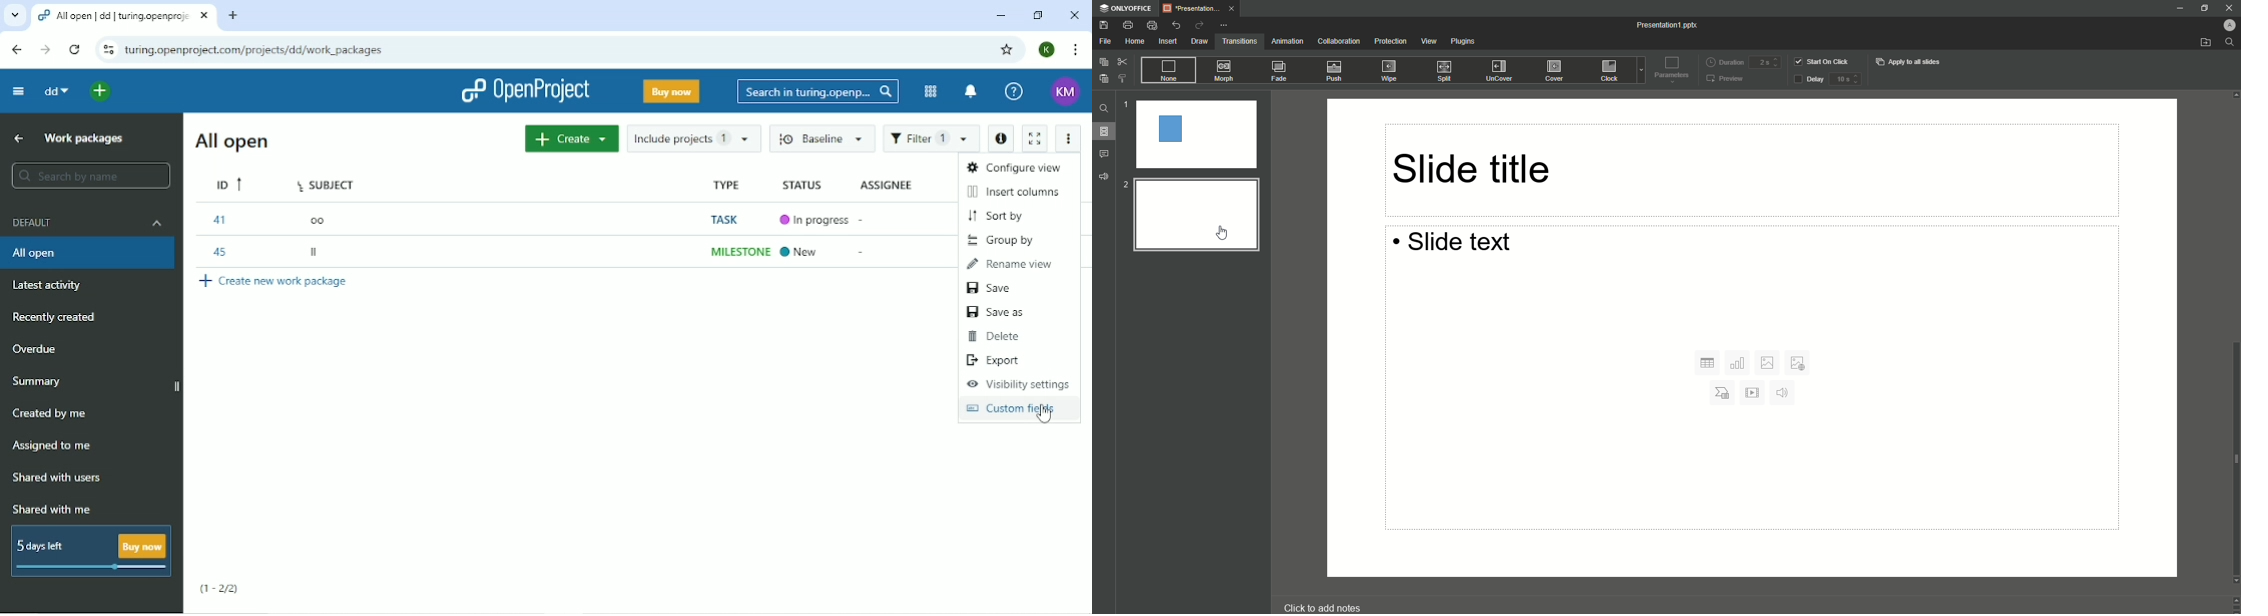 The image size is (2268, 616). I want to click on Undo, so click(1176, 25).